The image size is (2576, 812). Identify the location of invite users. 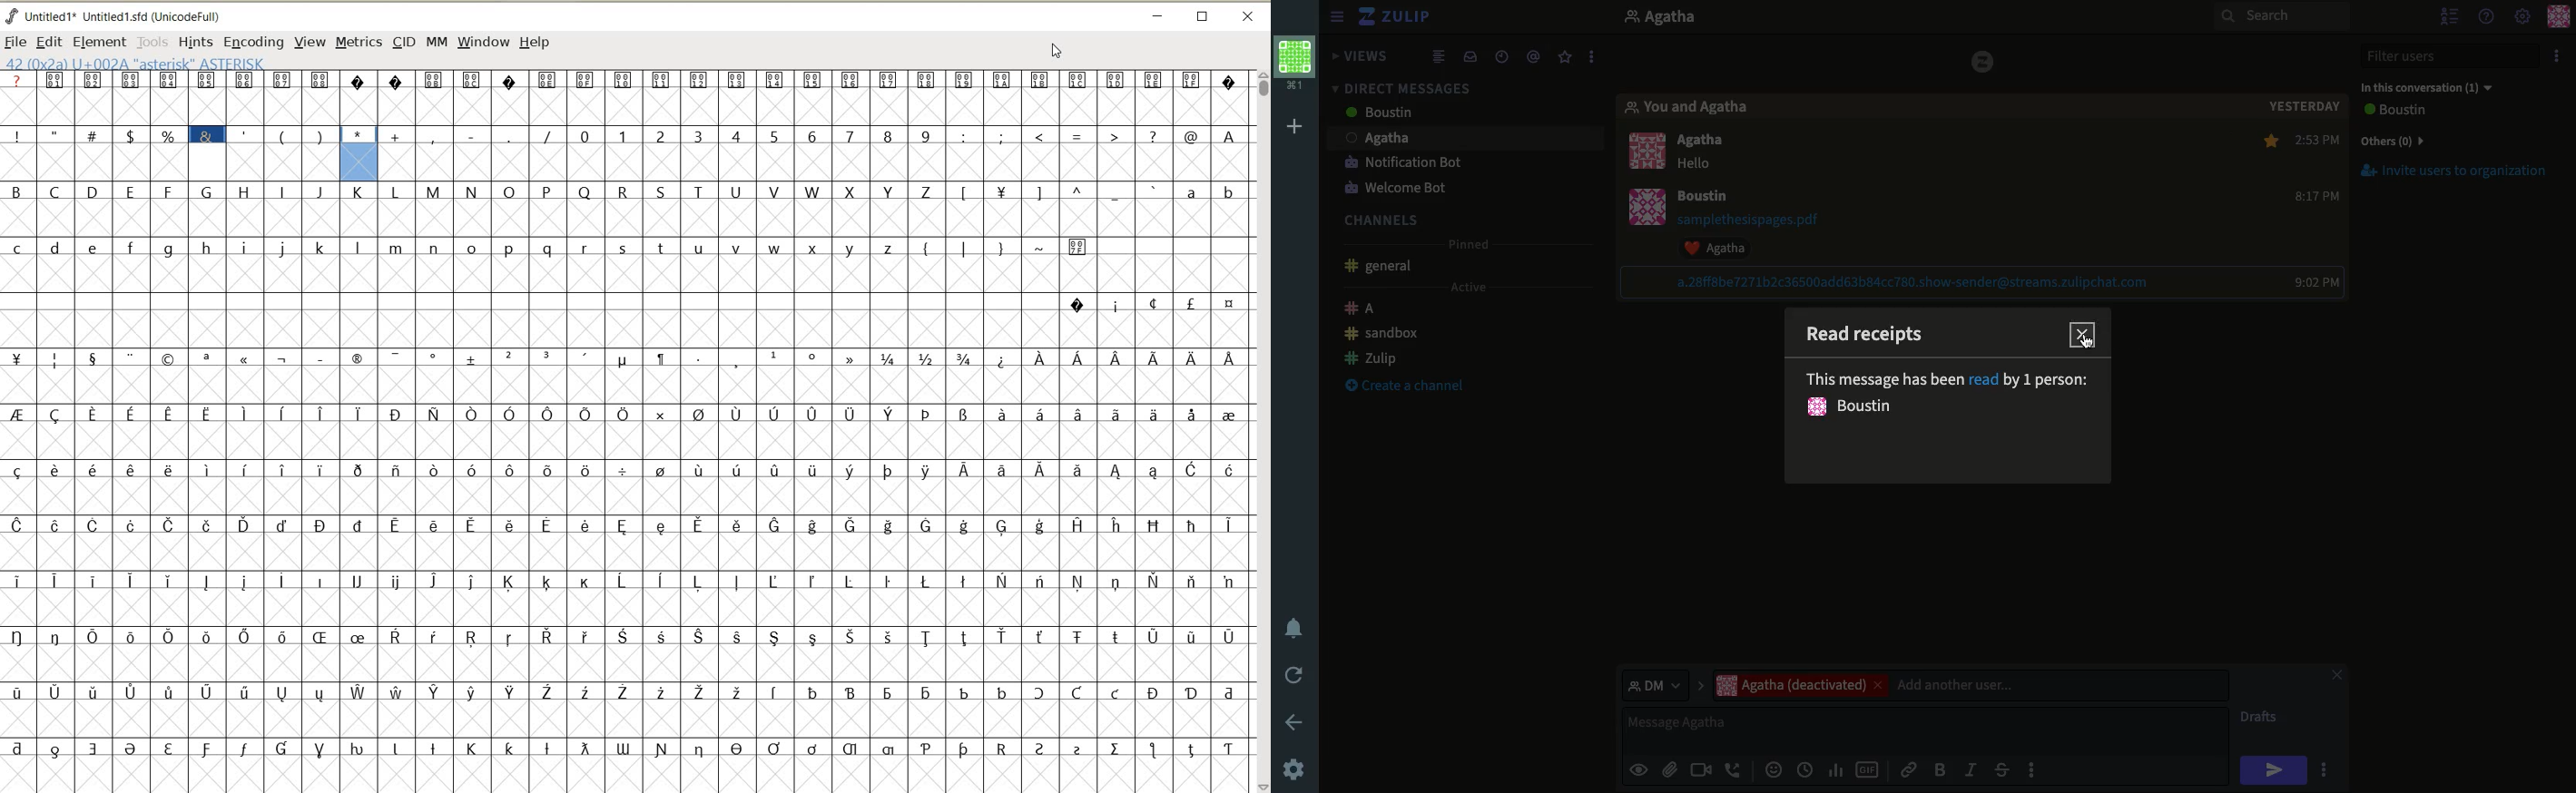
(2459, 178).